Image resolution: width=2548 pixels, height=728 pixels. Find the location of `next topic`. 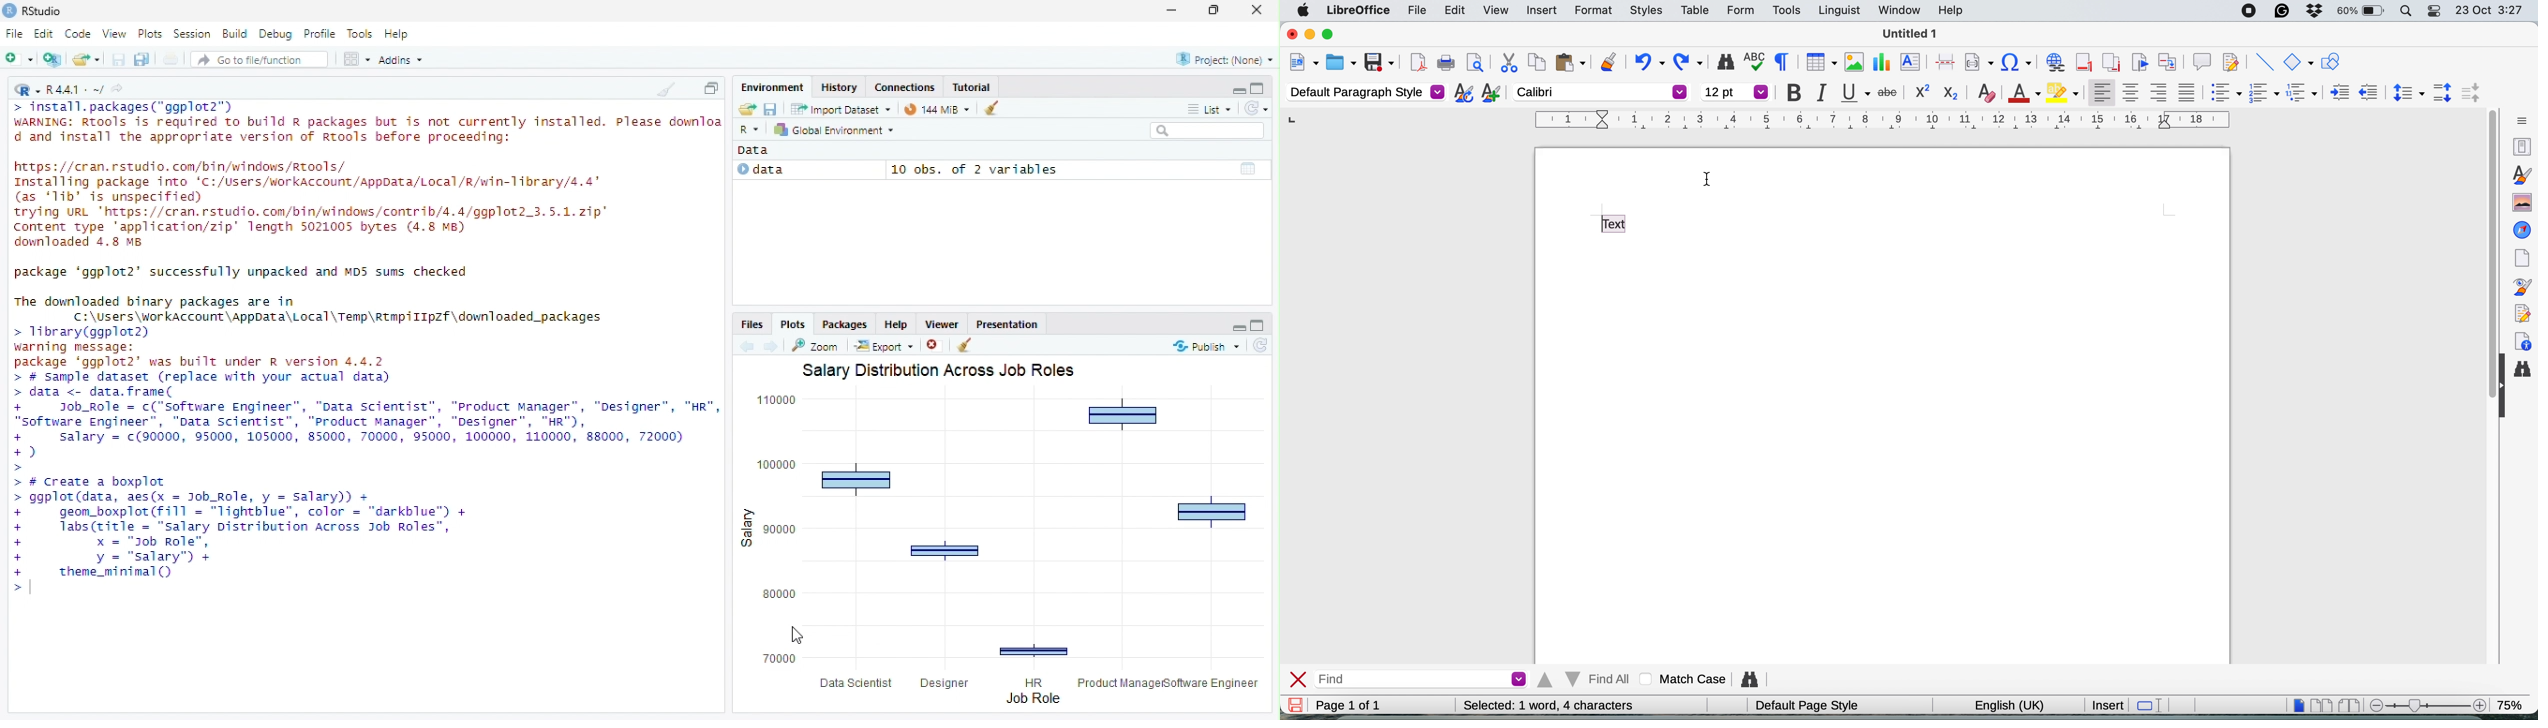

next topic is located at coordinates (772, 346).